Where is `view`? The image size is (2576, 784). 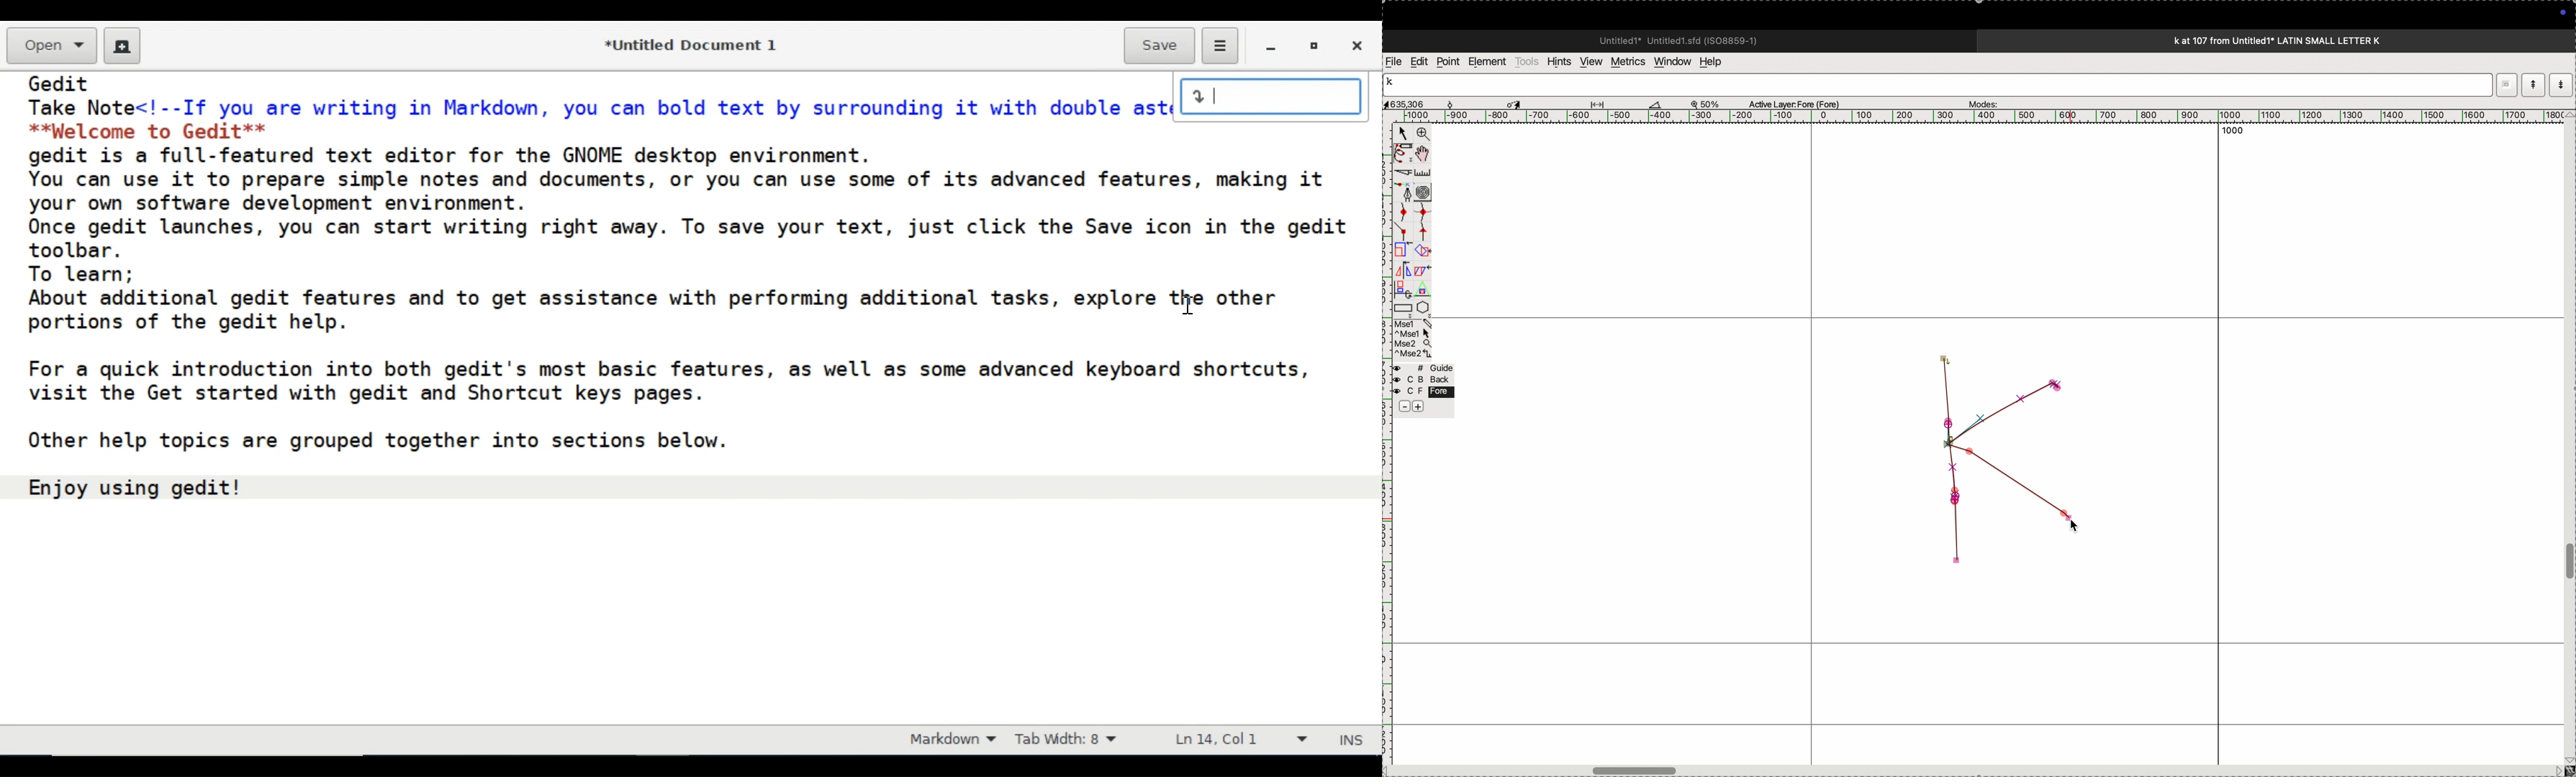 view is located at coordinates (1588, 61).